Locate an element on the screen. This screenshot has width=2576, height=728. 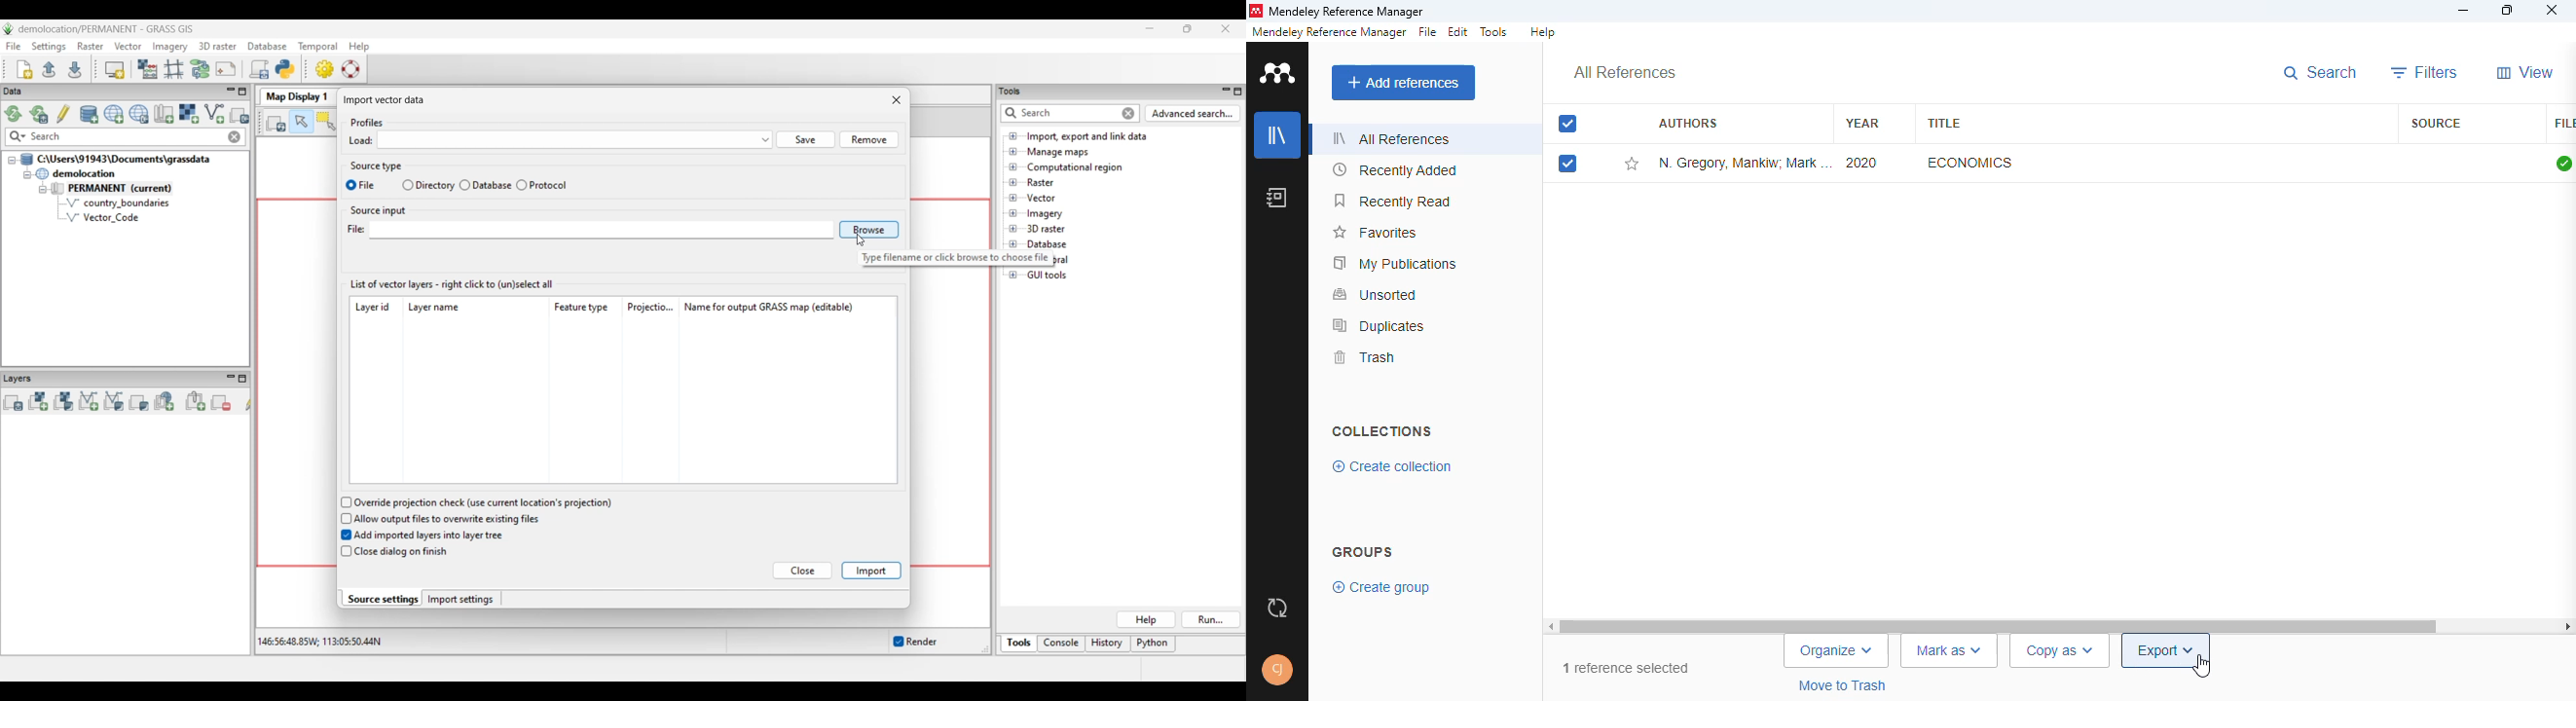
trash is located at coordinates (1369, 358).